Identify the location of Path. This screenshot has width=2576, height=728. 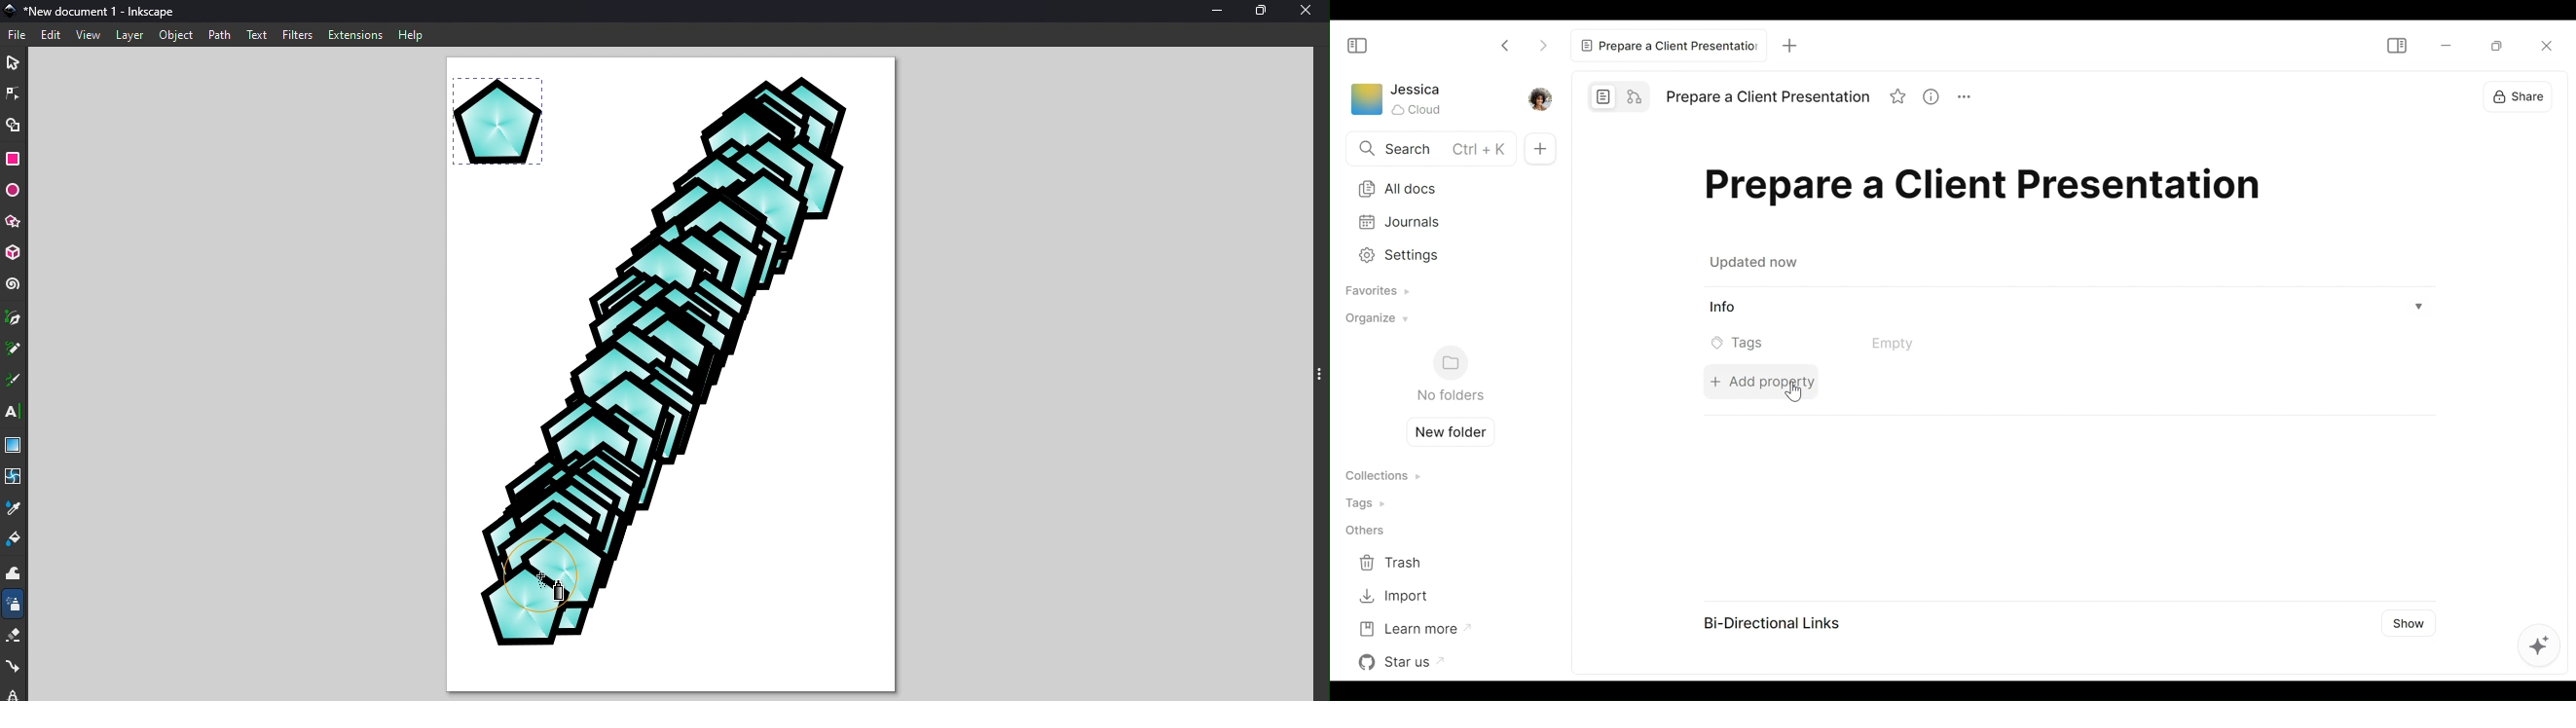
(220, 34).